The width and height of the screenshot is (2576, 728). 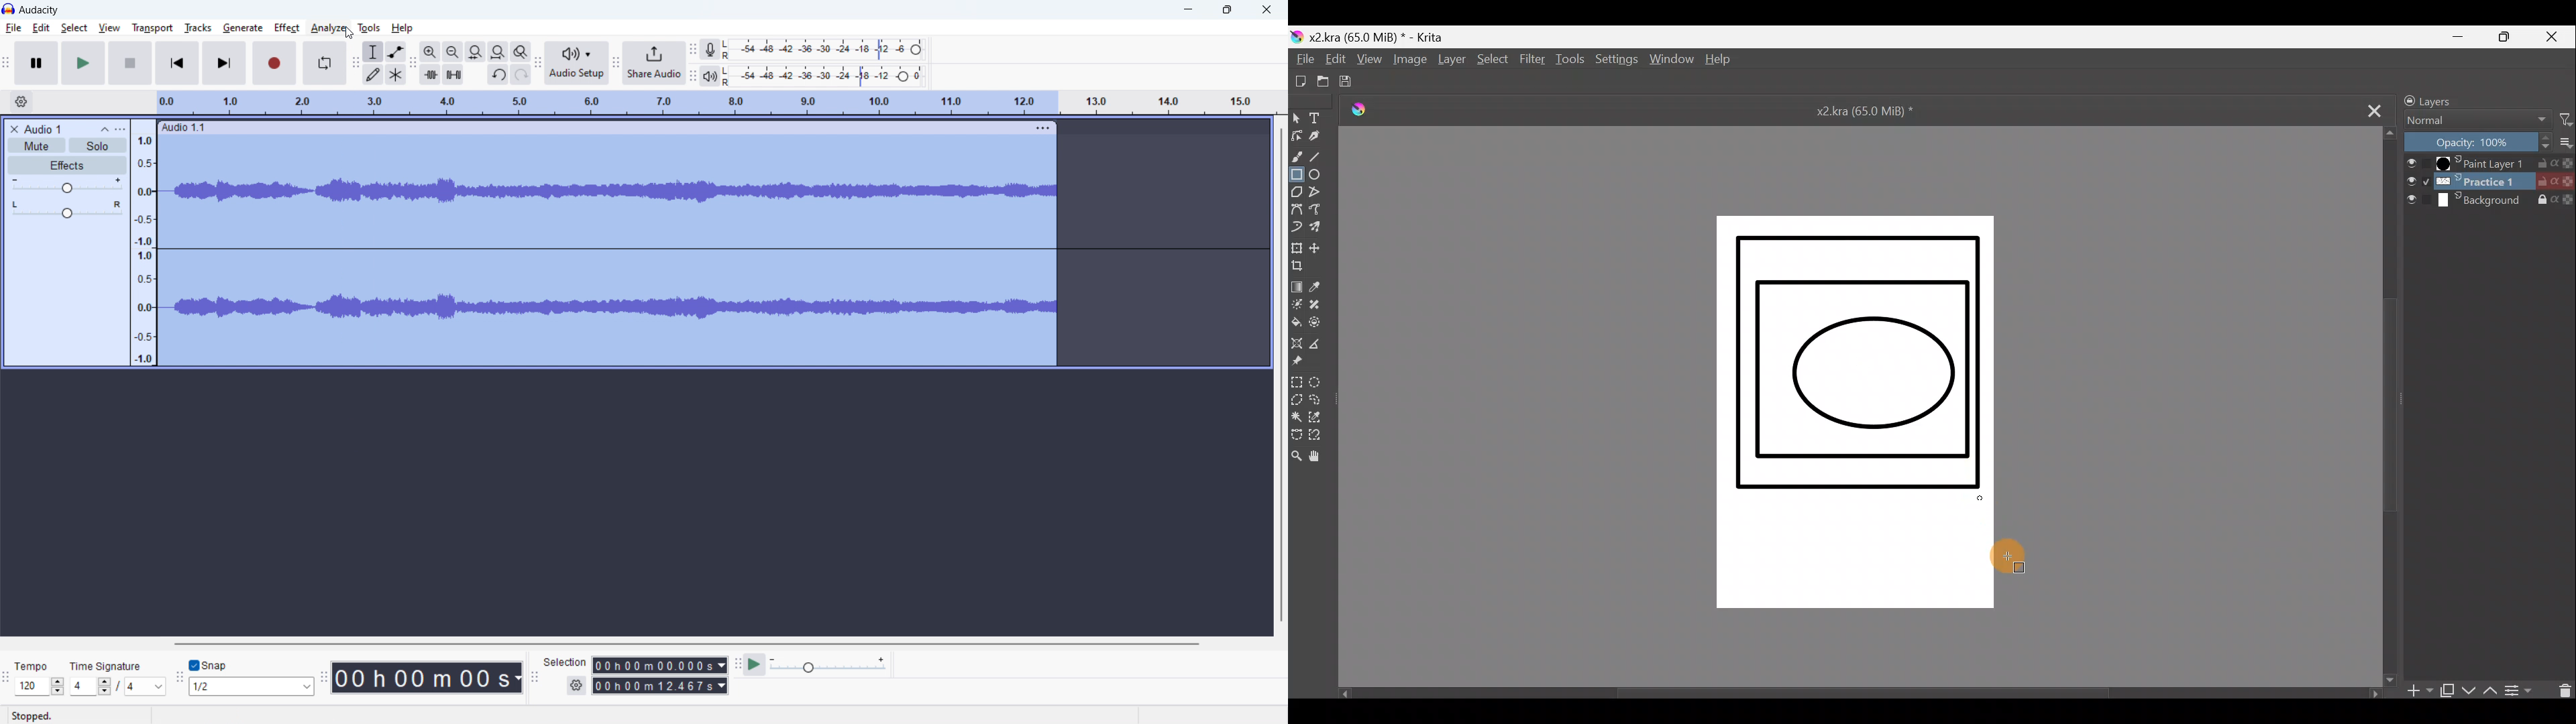 I want to click on Stopped, so click(x=34, y=716).